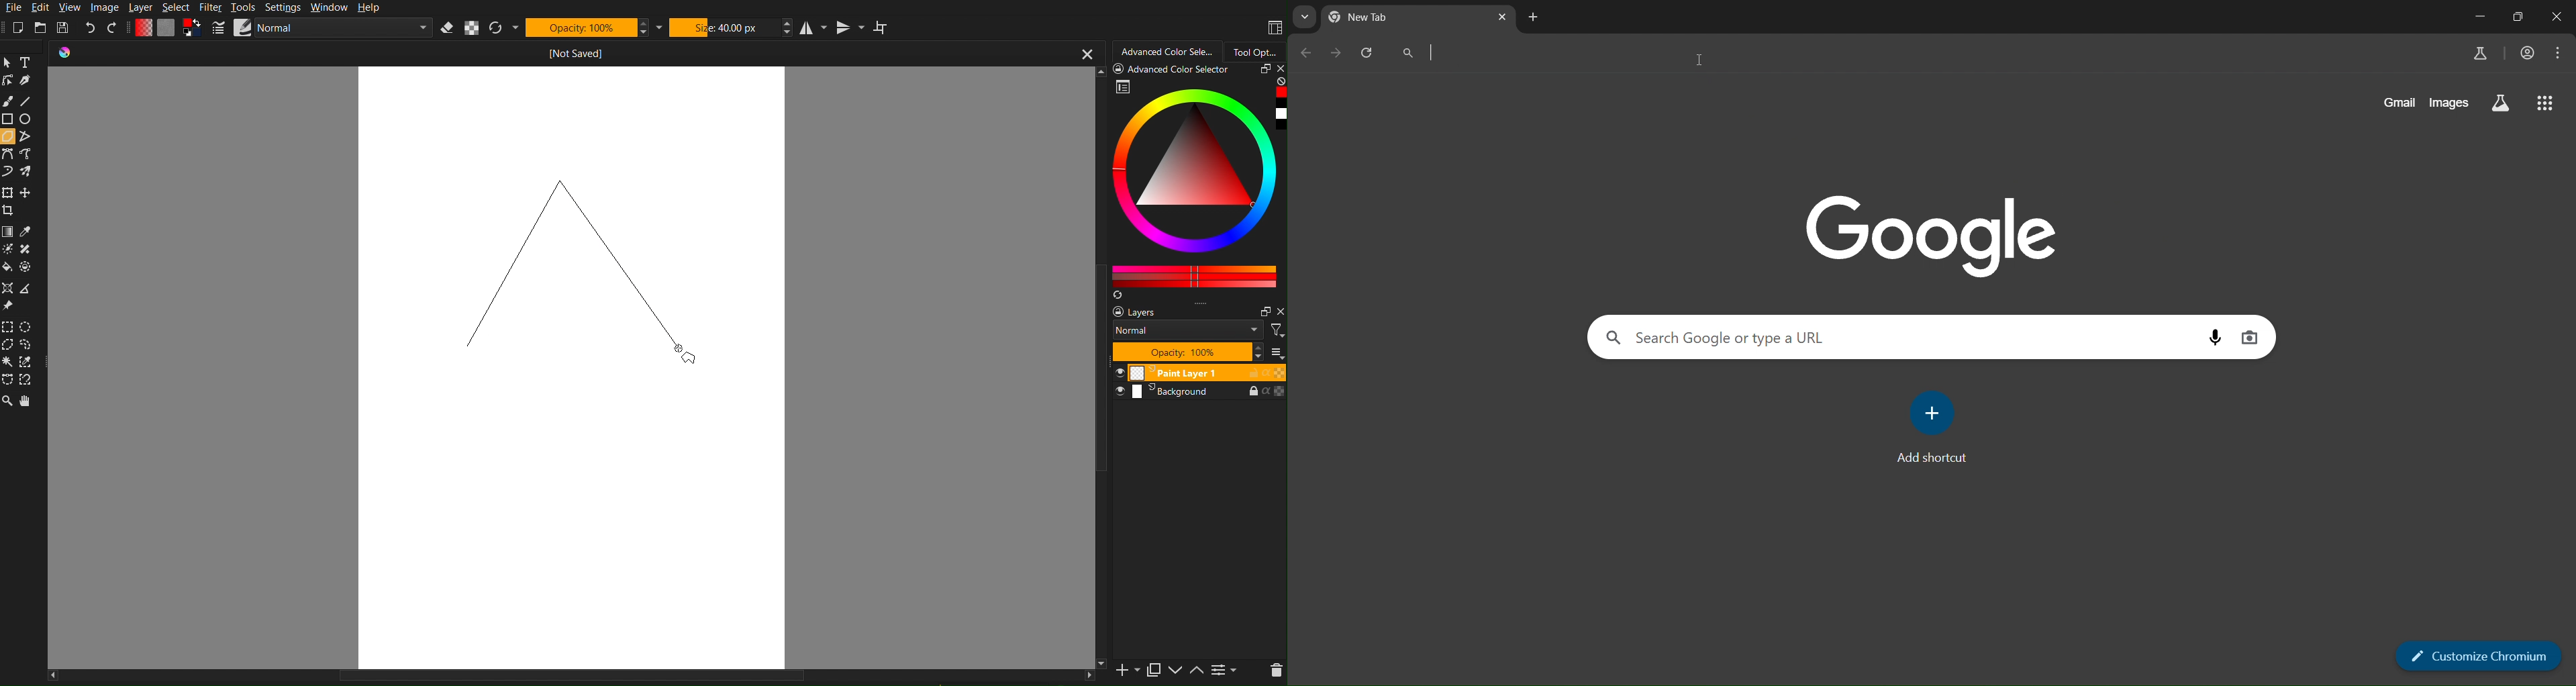 This screenshot has width=2576, height=700. What do you see at coordinates (1528, 52) in the screenshot?
I see `search panel` at bounding box center [1528, 52].